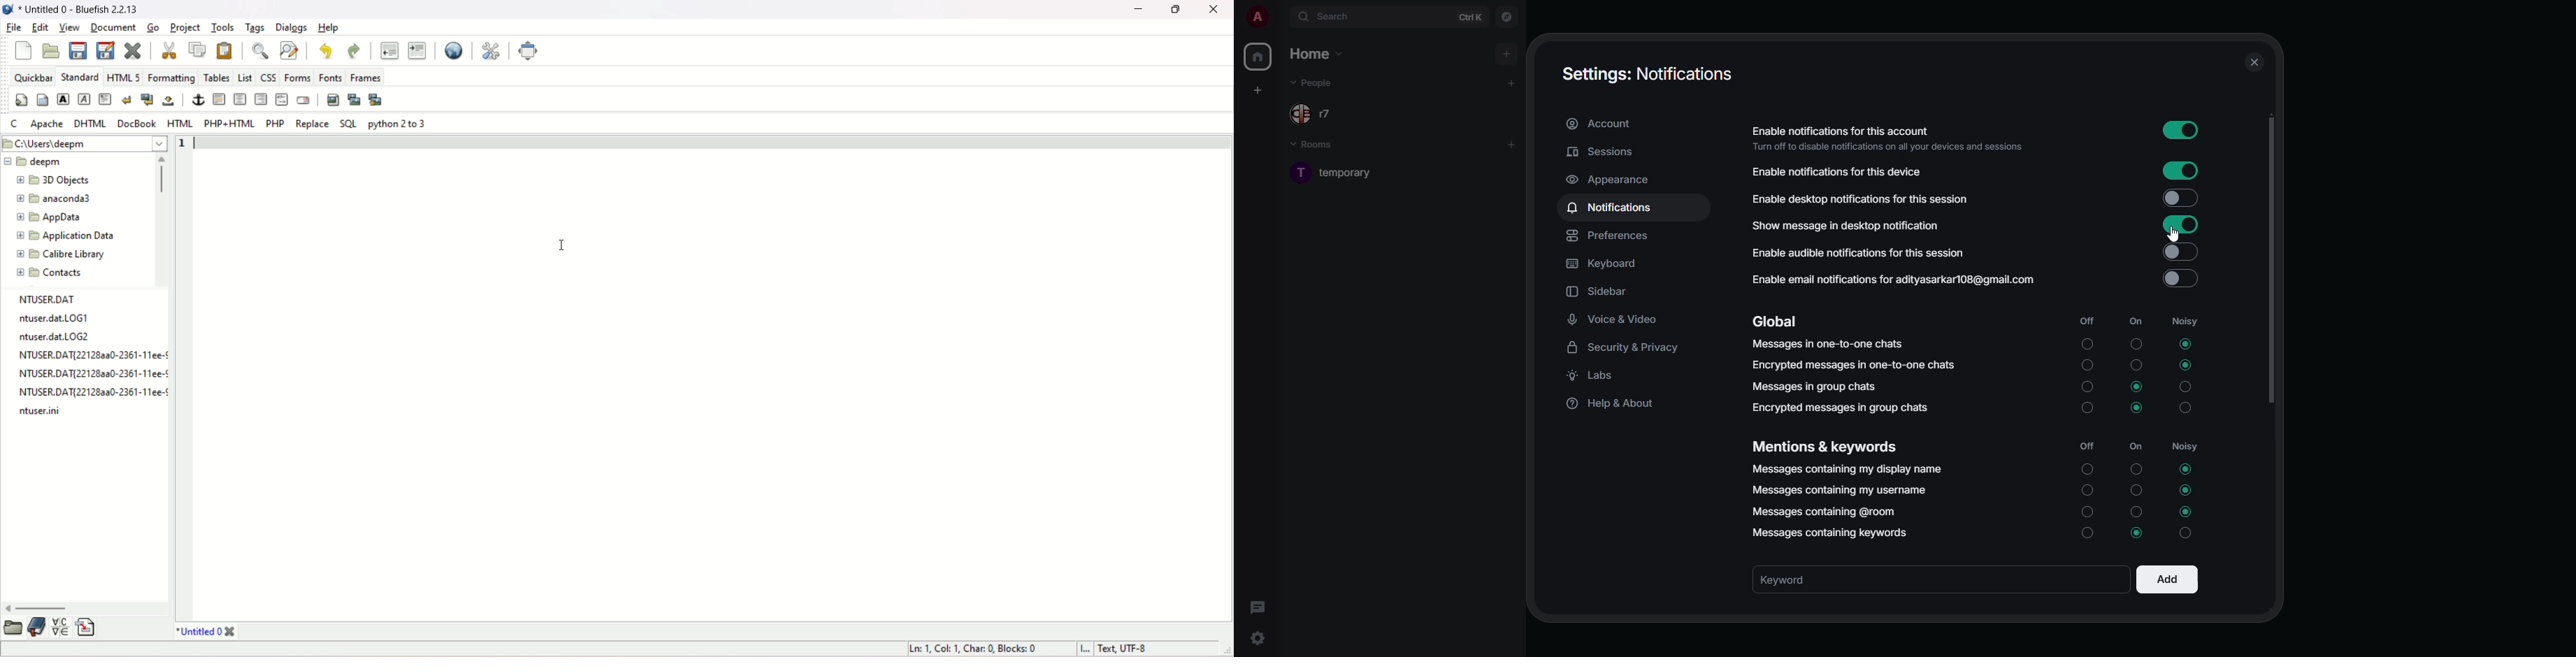  Describe the element at coordinates (104, 99) in the screenshot. I see `paragraph` at that location.